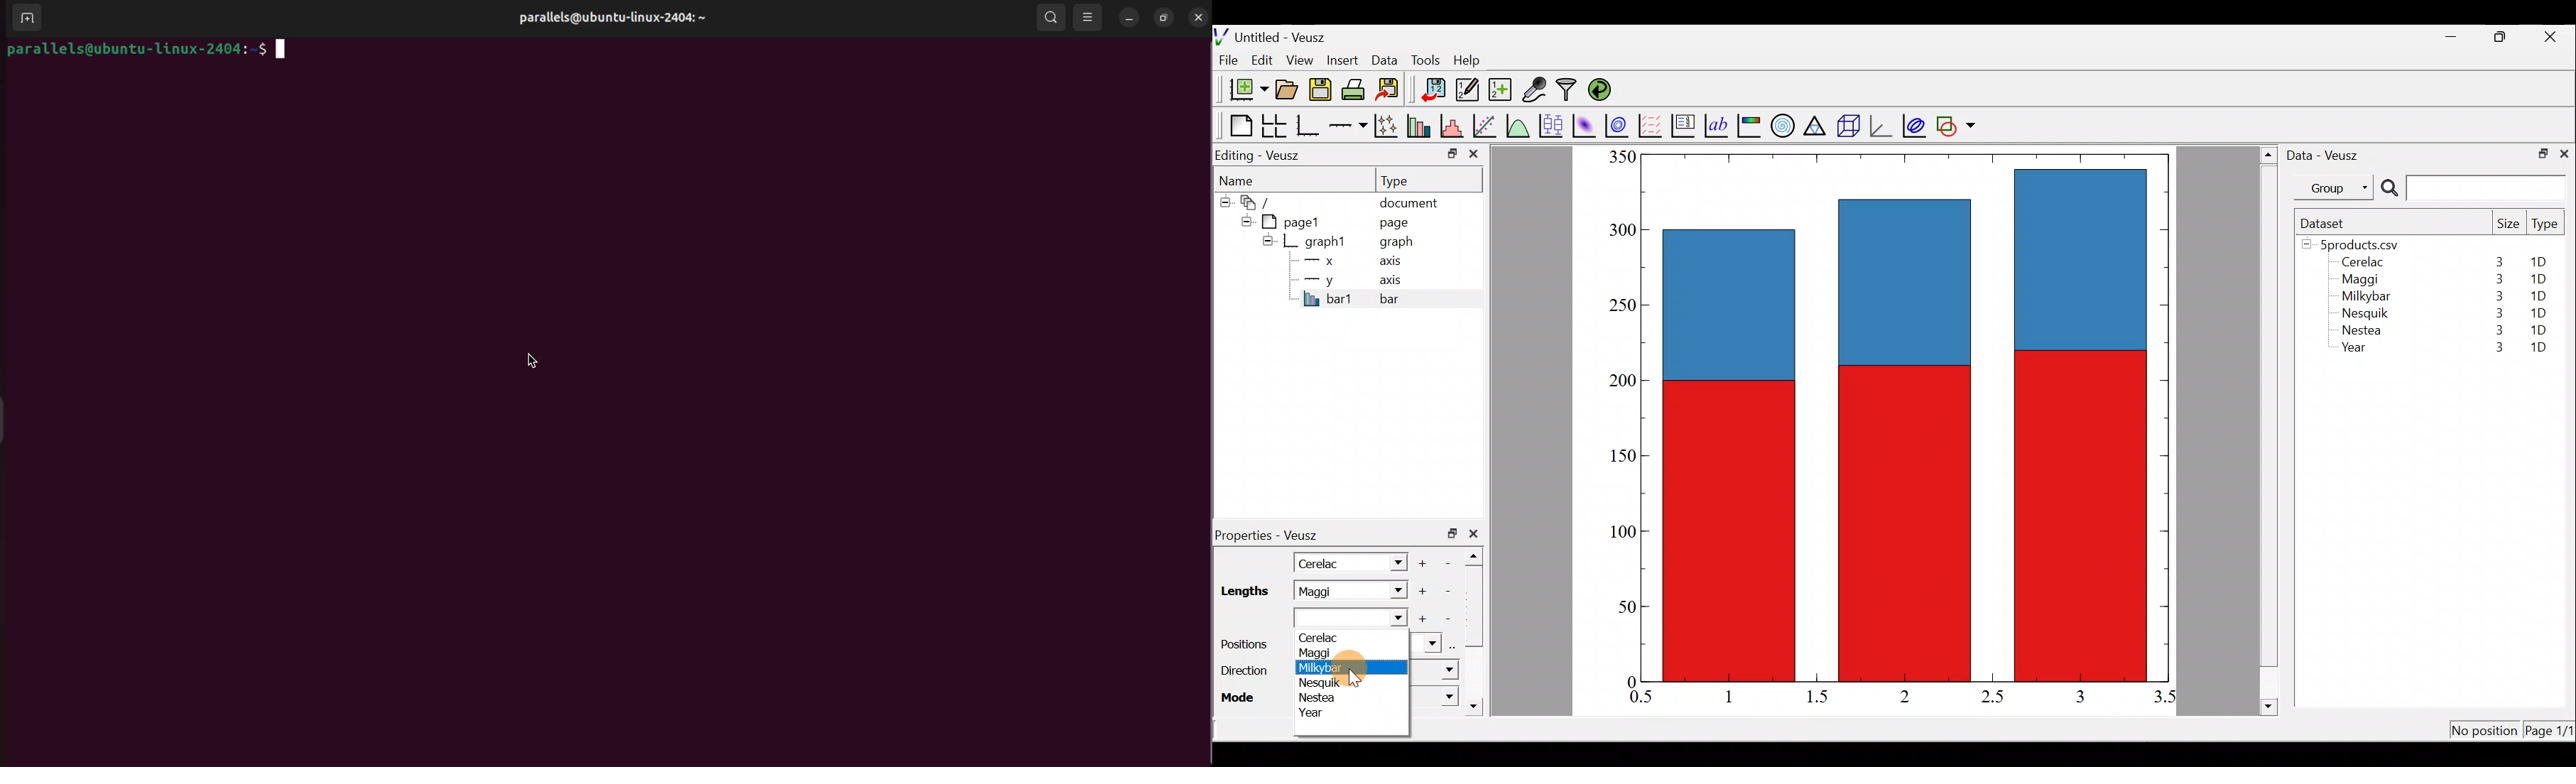 The image size is (2576, 784). What do you see at coordinates (1992, 697) in the screenshot?
I see `2.5` at bounding box center [1992, 697].